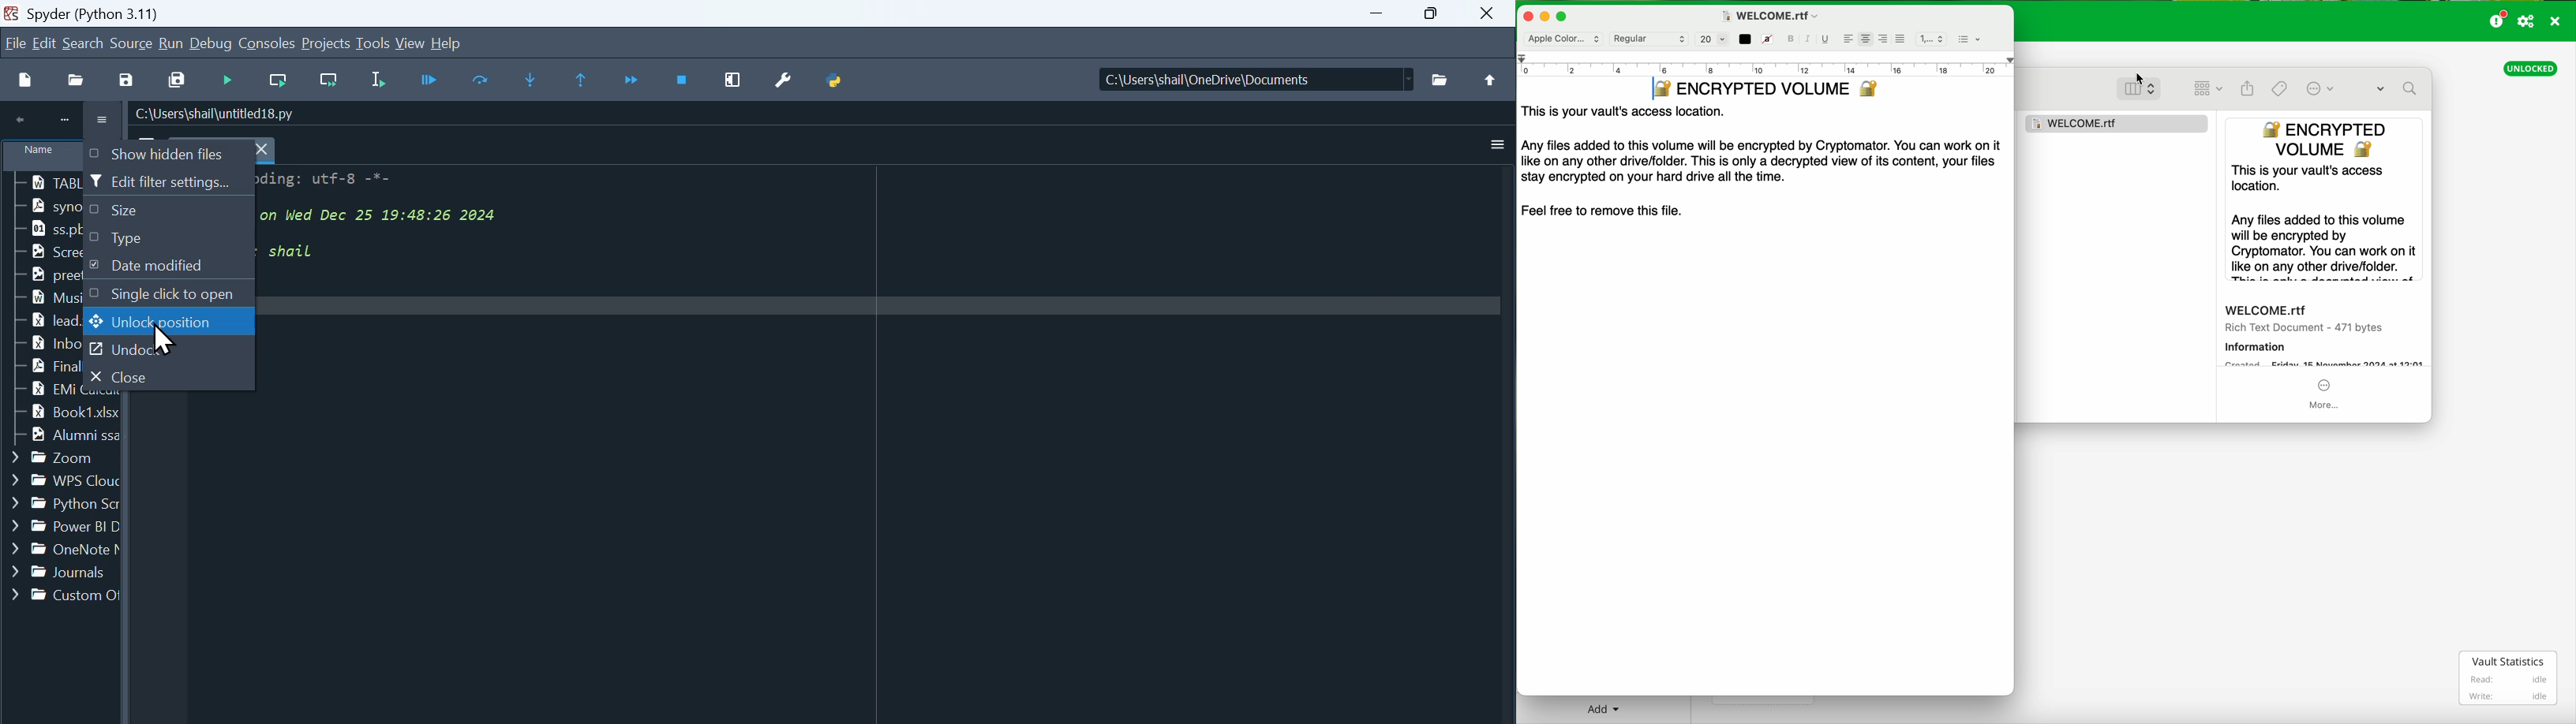 The image size is (2576, 728). Describe the element at coordinates (213, 44) in the screenshot. I see `Debug` at that location.